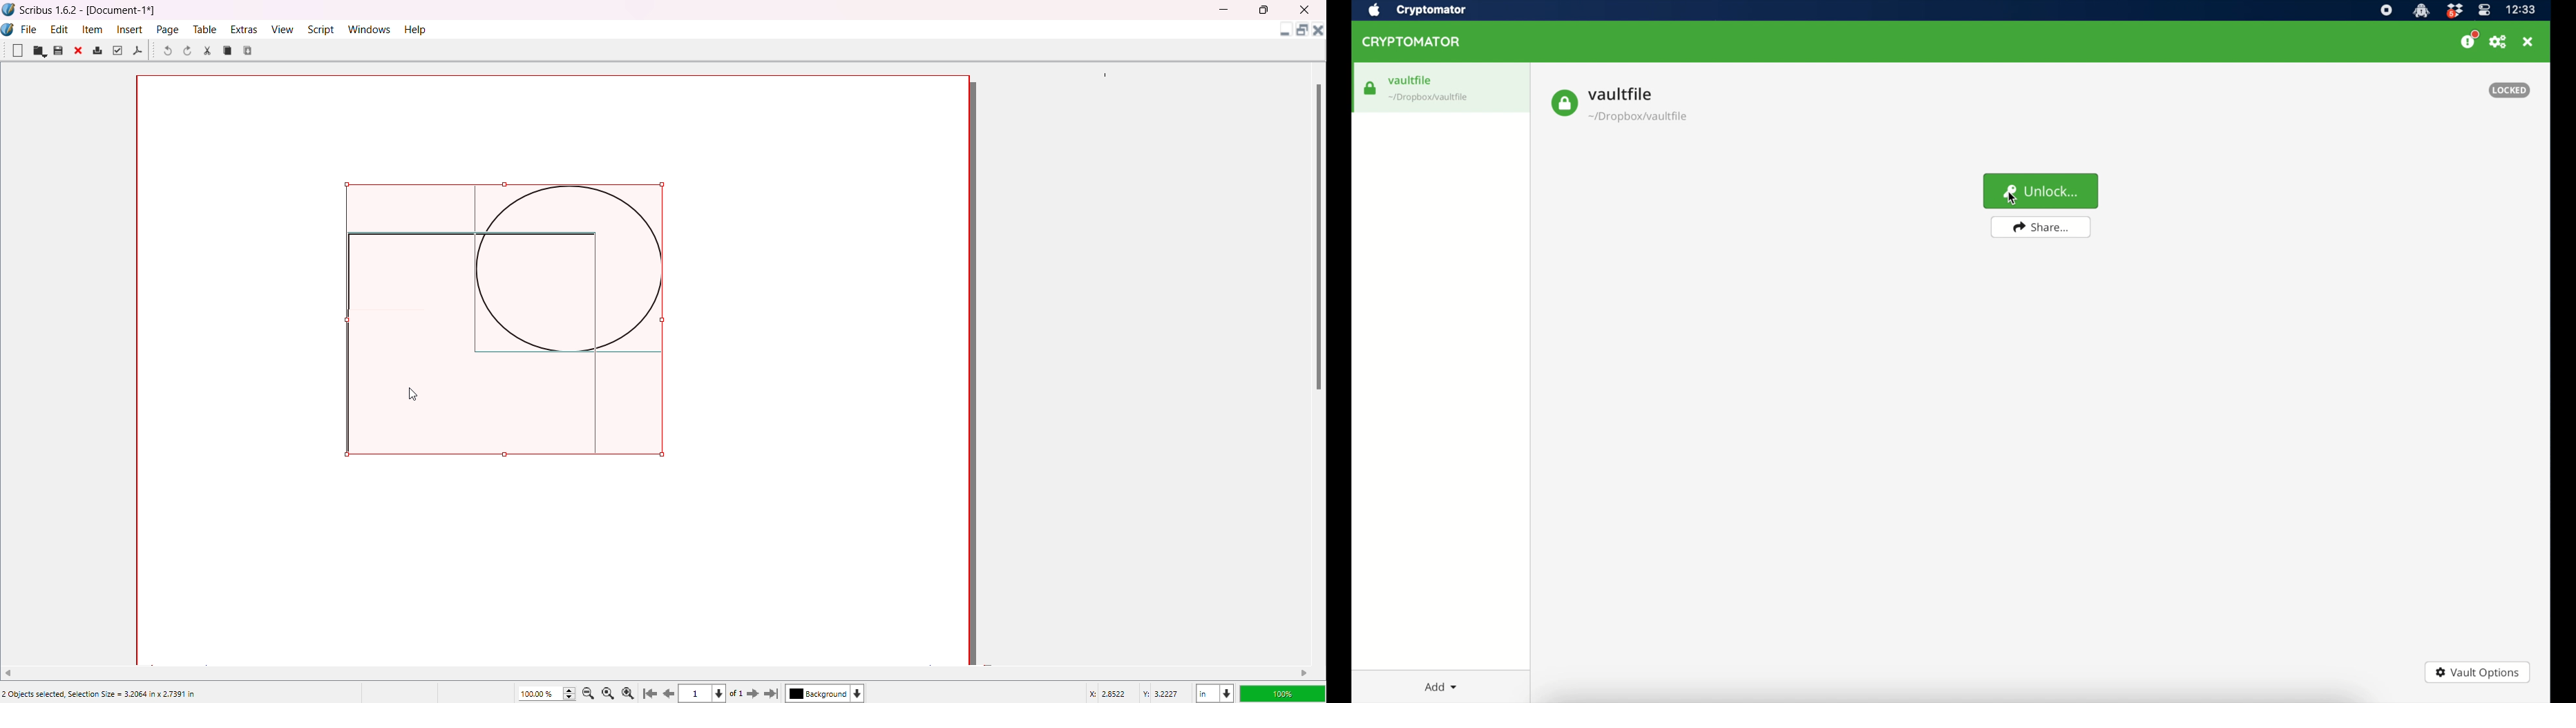  What do you see at coordinates (2455, 10) in the screenshot?
I see `dropbox icon` at bounding box center [2455, 10].